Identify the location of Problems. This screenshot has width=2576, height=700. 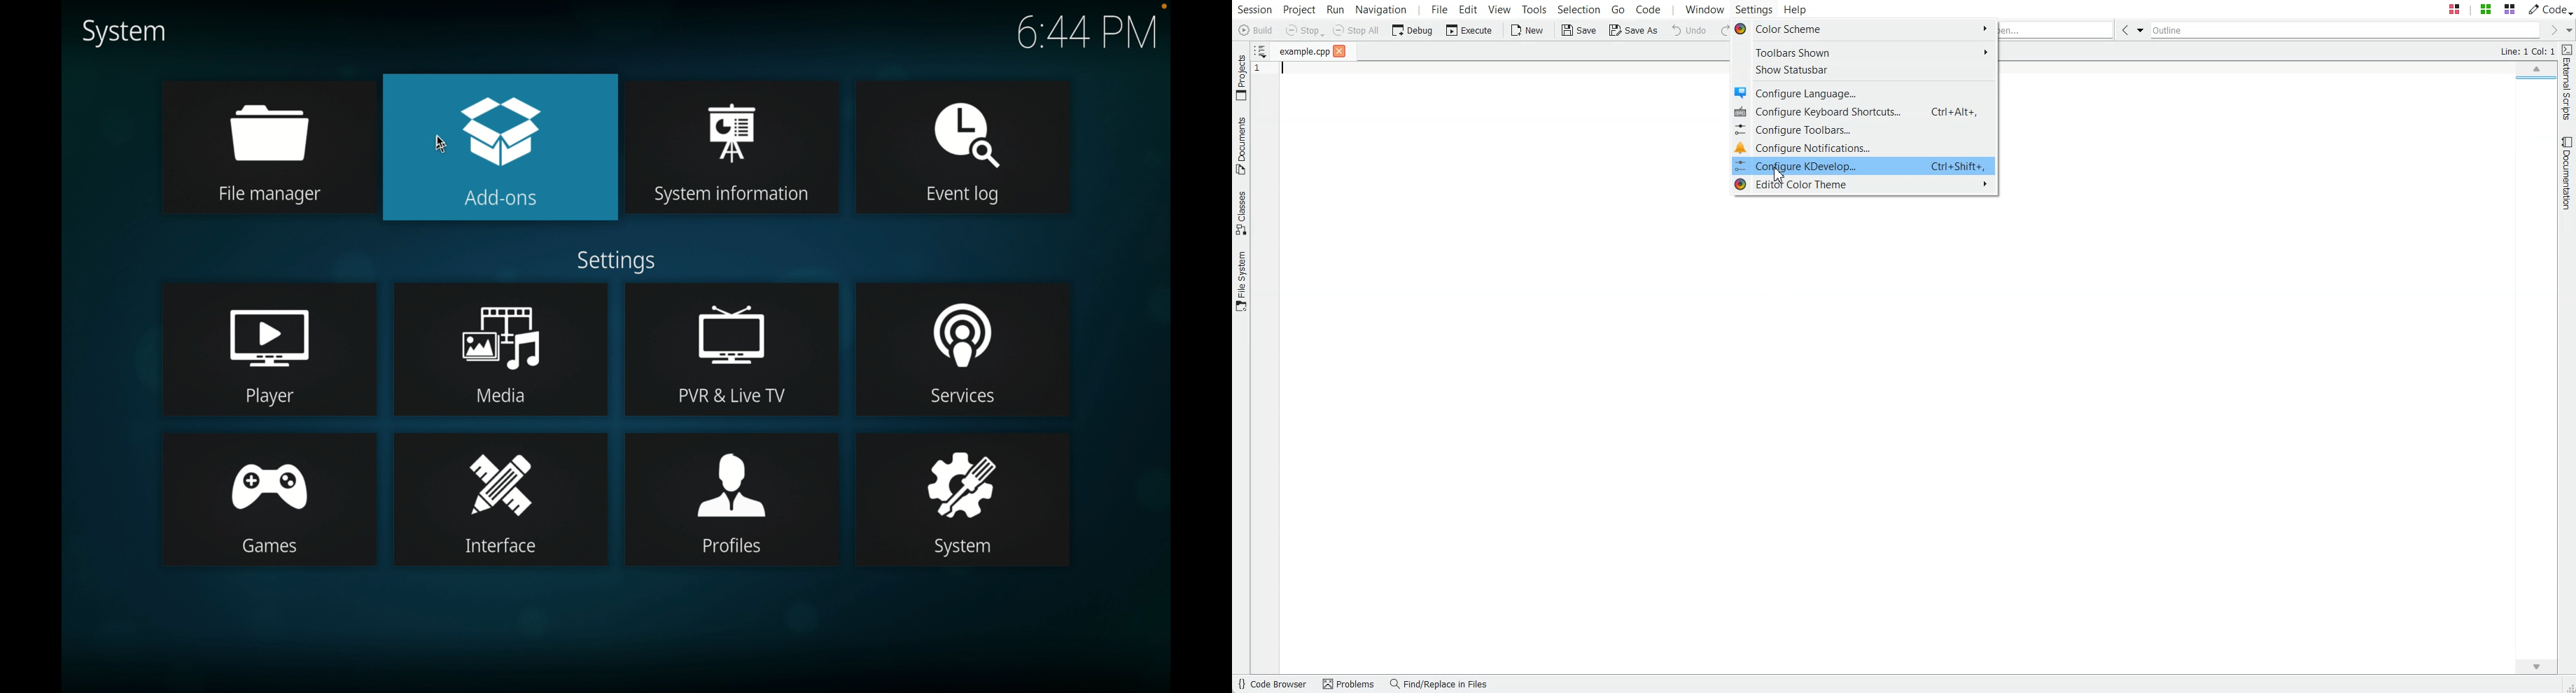
(1350, 685).